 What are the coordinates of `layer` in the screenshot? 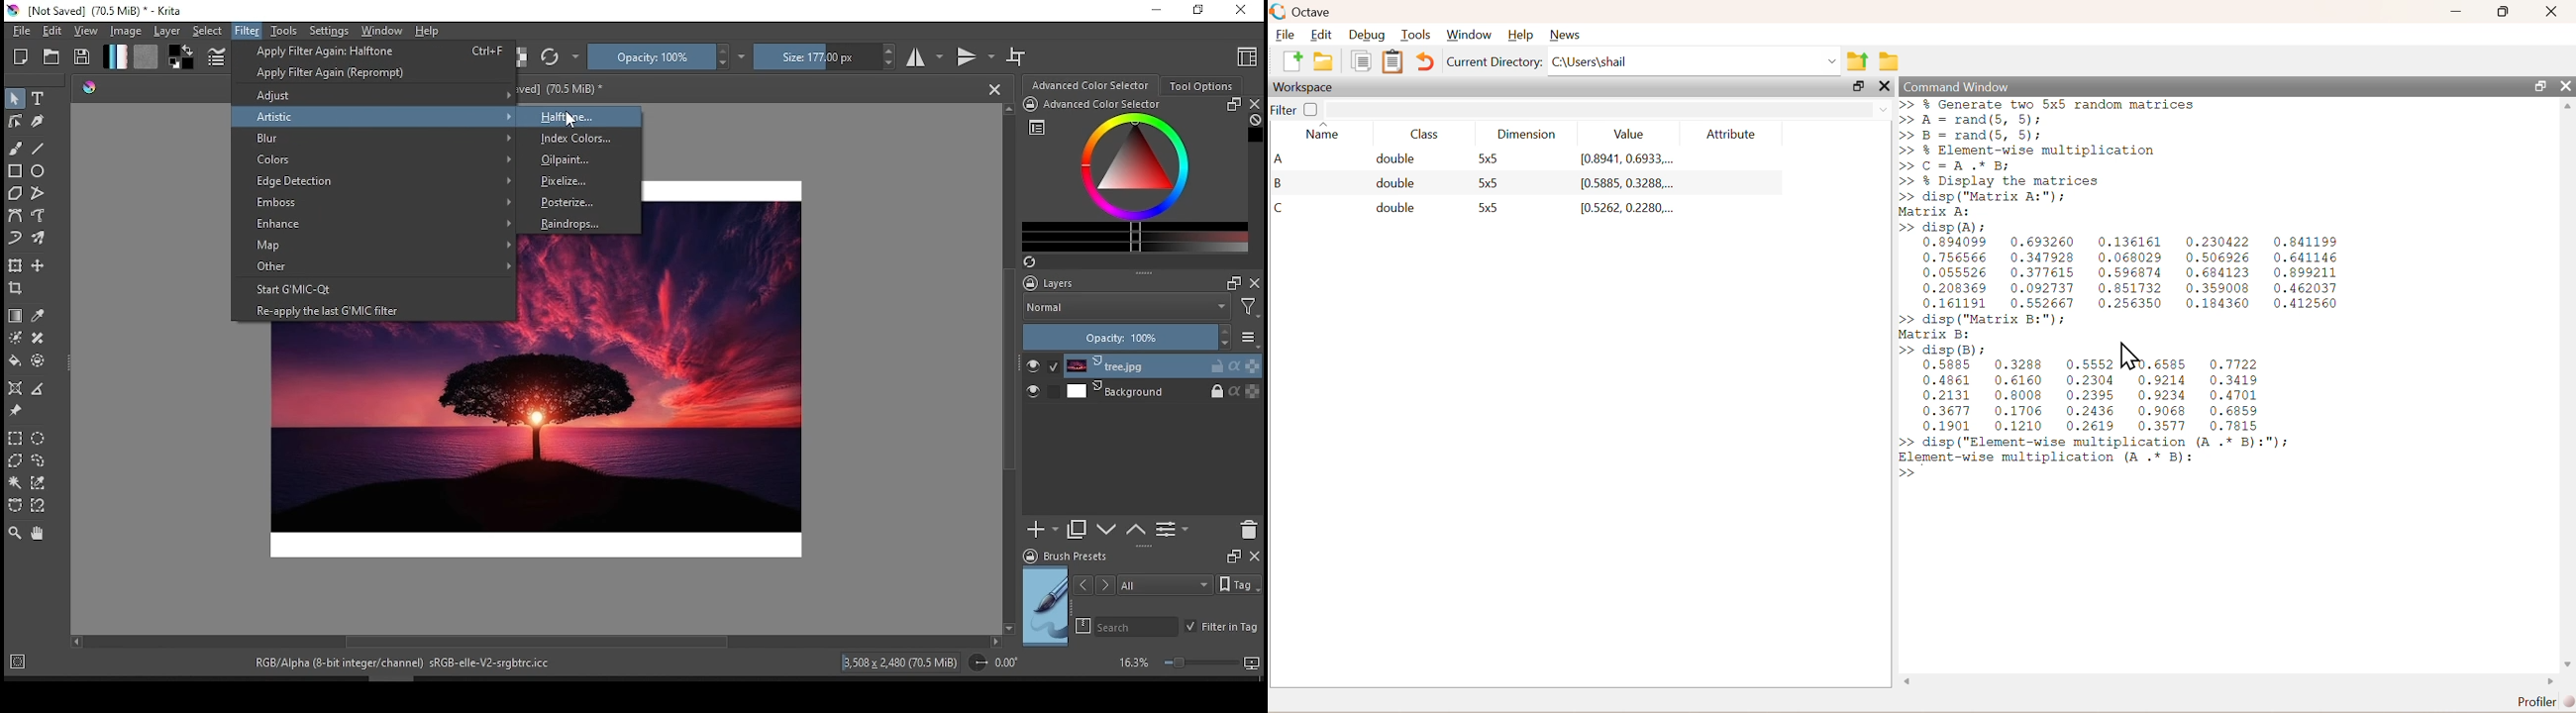 It's located at (166, 32).